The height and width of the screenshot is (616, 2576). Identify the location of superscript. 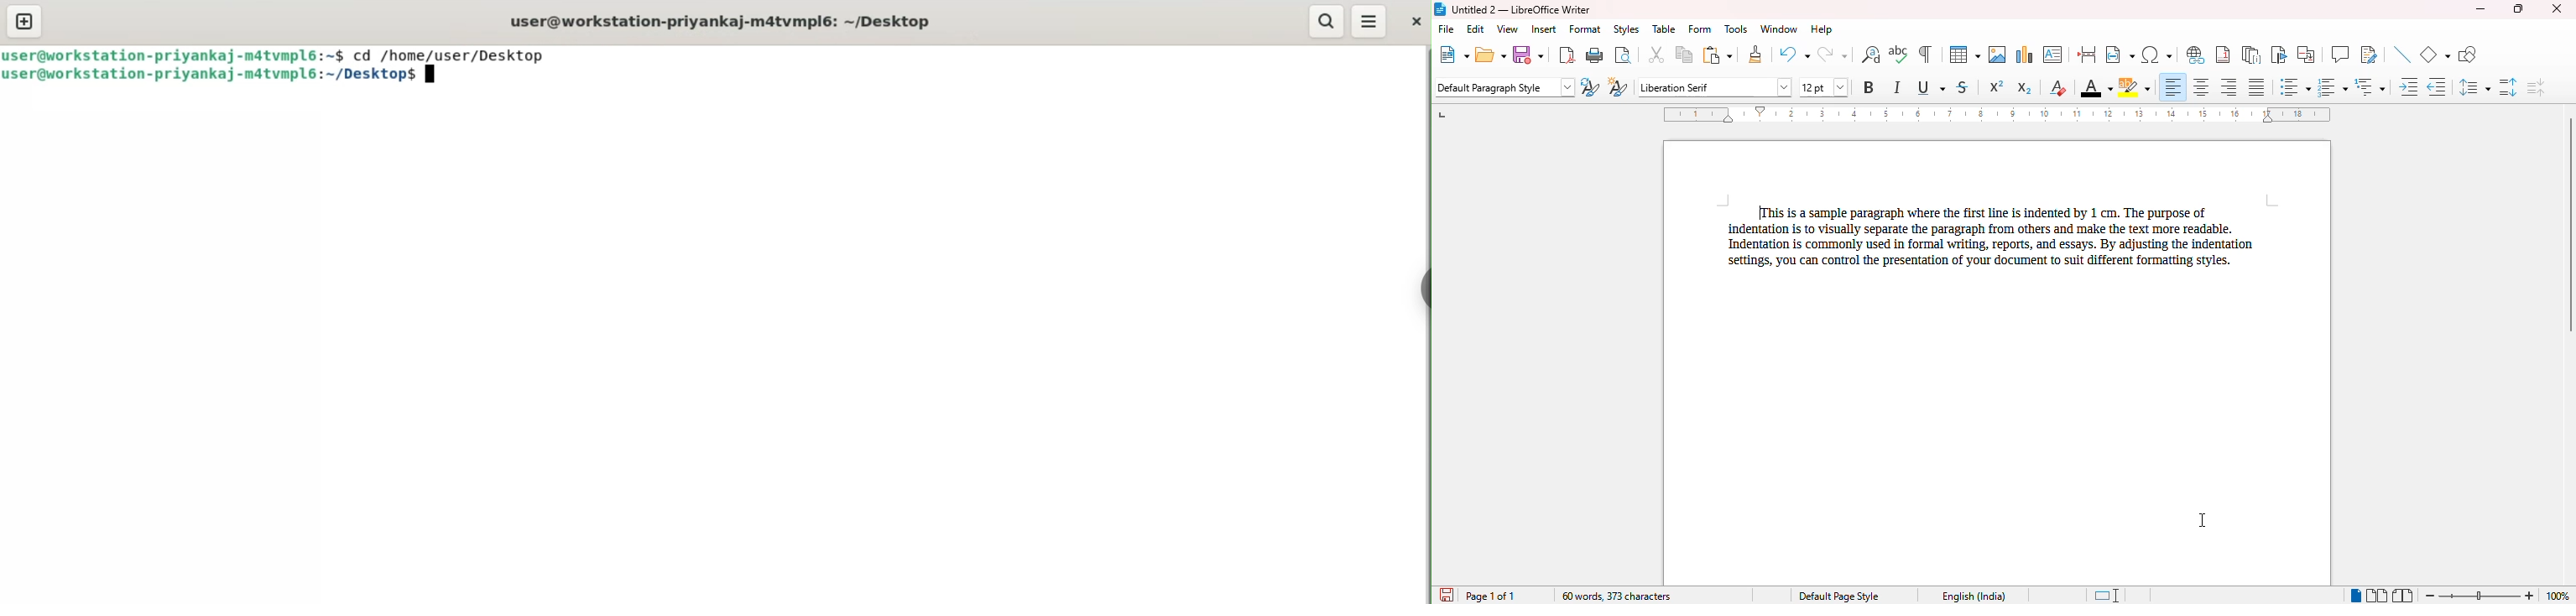
(1996, 86).